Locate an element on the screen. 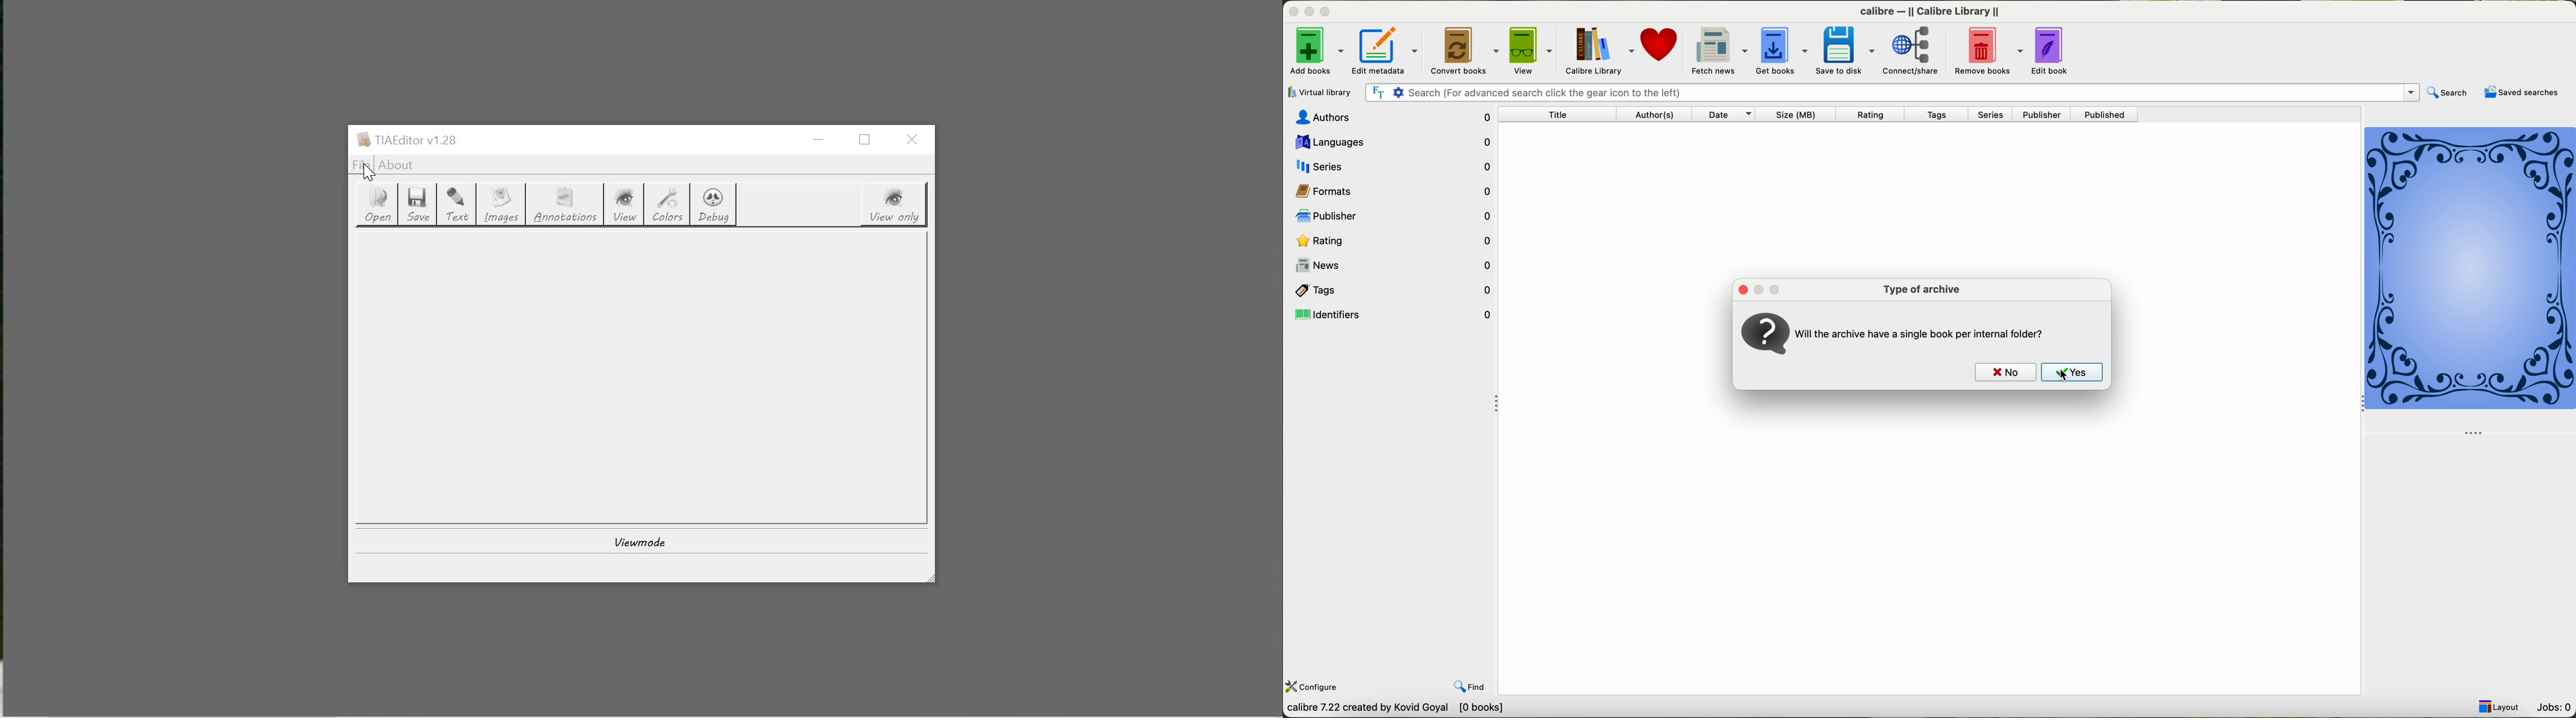 Image resolution: width=2576 pixels, height=728 pixels. virtual library is located at coordinates (1319, 92).